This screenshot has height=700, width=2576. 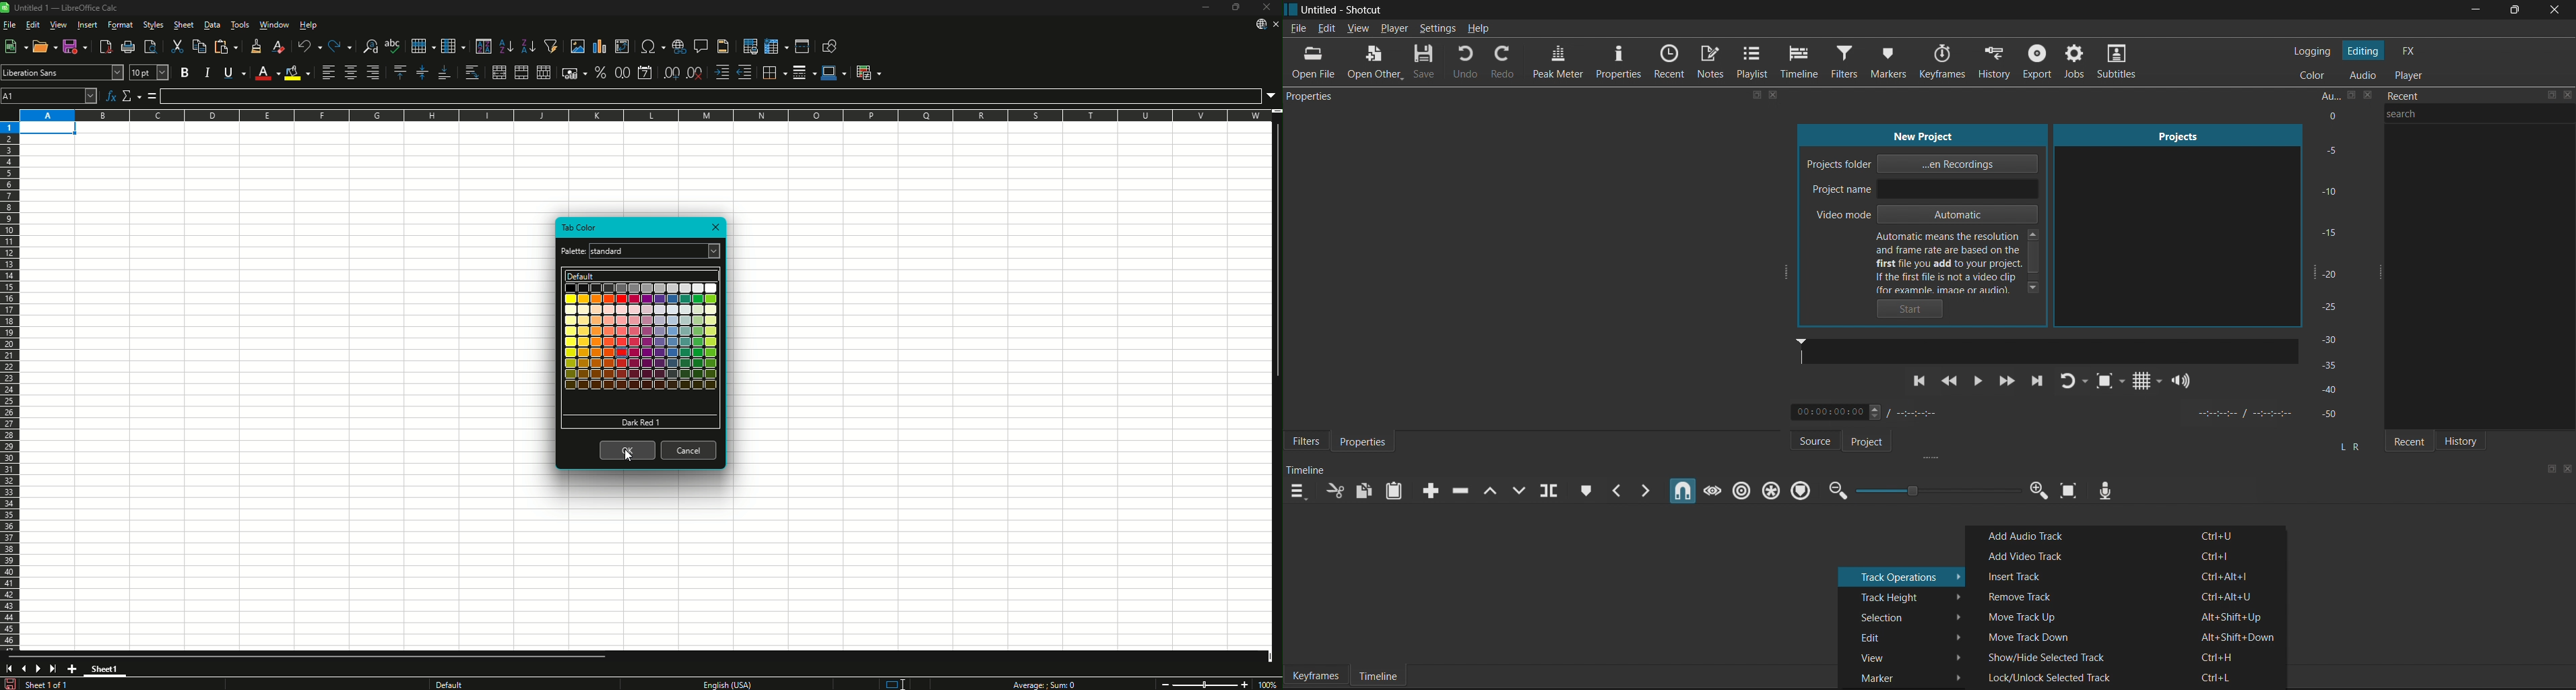 What do you see at coordinates (401, 72) in the screenshot?
I see `Align Top` at bounding box center [401, 72].